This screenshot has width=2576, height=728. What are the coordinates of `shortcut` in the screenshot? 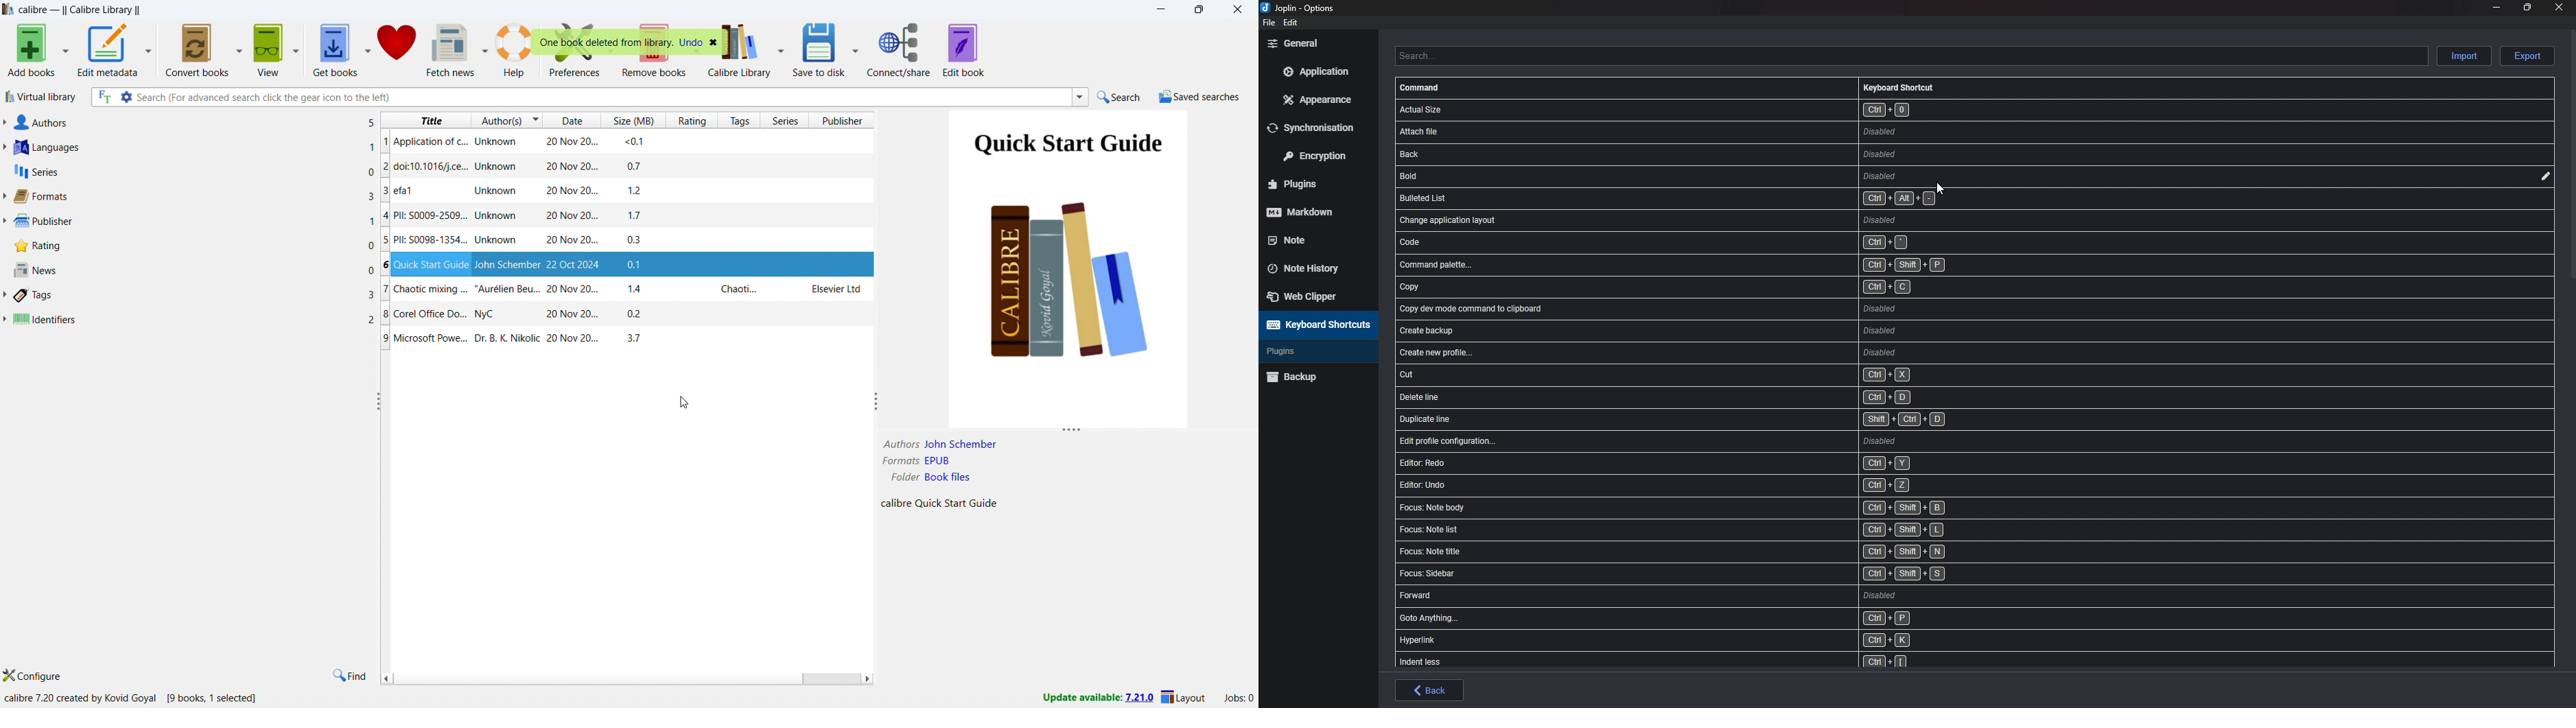 It's located at (1703, 641).